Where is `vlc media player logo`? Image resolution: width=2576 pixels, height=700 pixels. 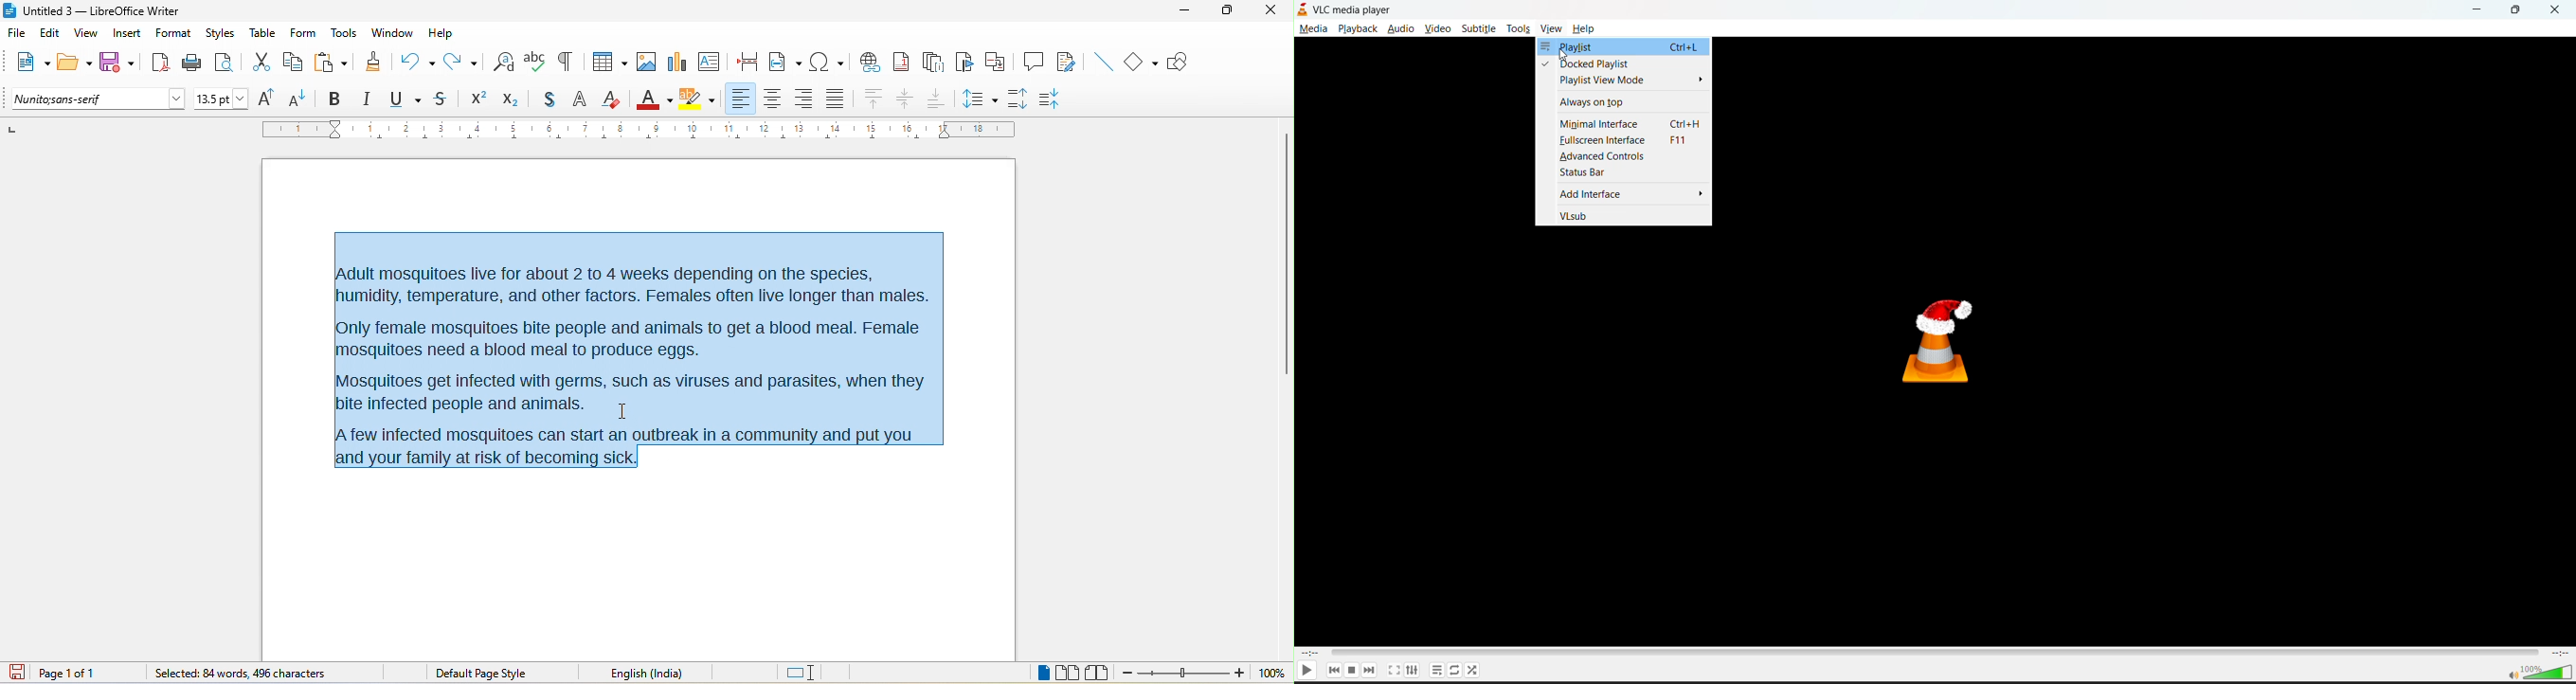 vlc media player logo is located at coordinates (1942, 339).